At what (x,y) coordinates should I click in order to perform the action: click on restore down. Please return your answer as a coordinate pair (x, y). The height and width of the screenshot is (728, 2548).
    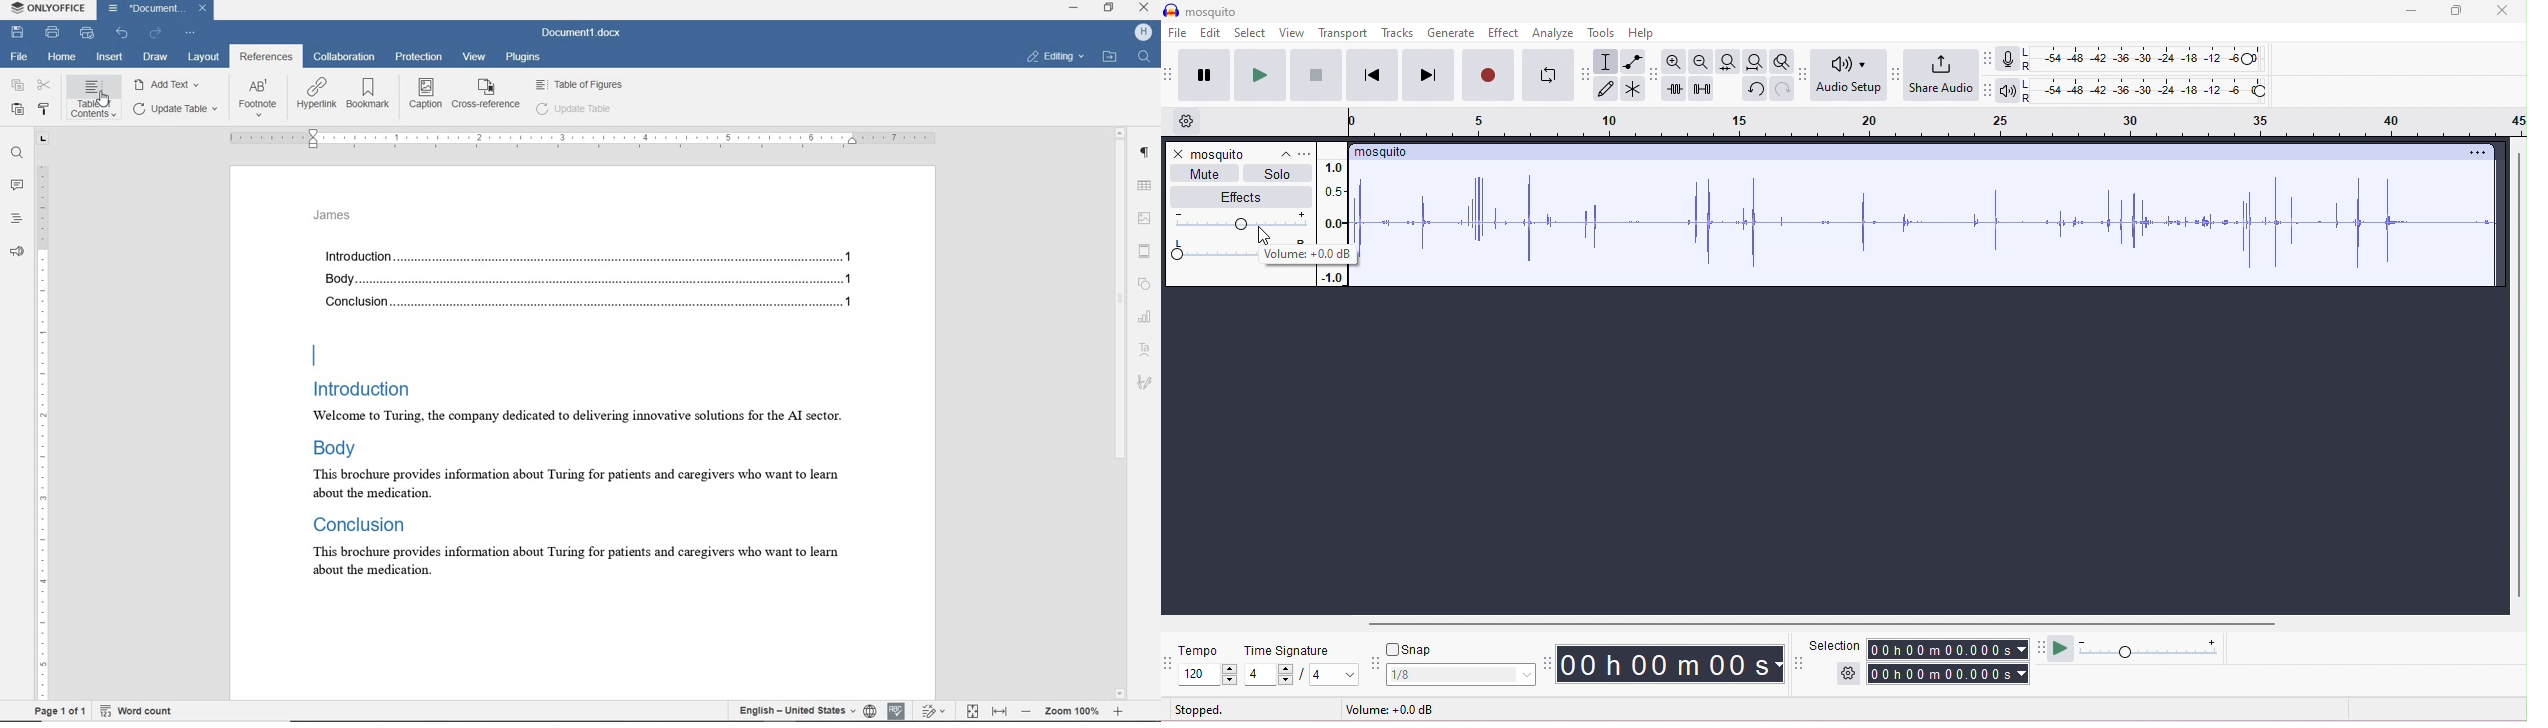
    Looking at the image, I should click on (1110, 9).